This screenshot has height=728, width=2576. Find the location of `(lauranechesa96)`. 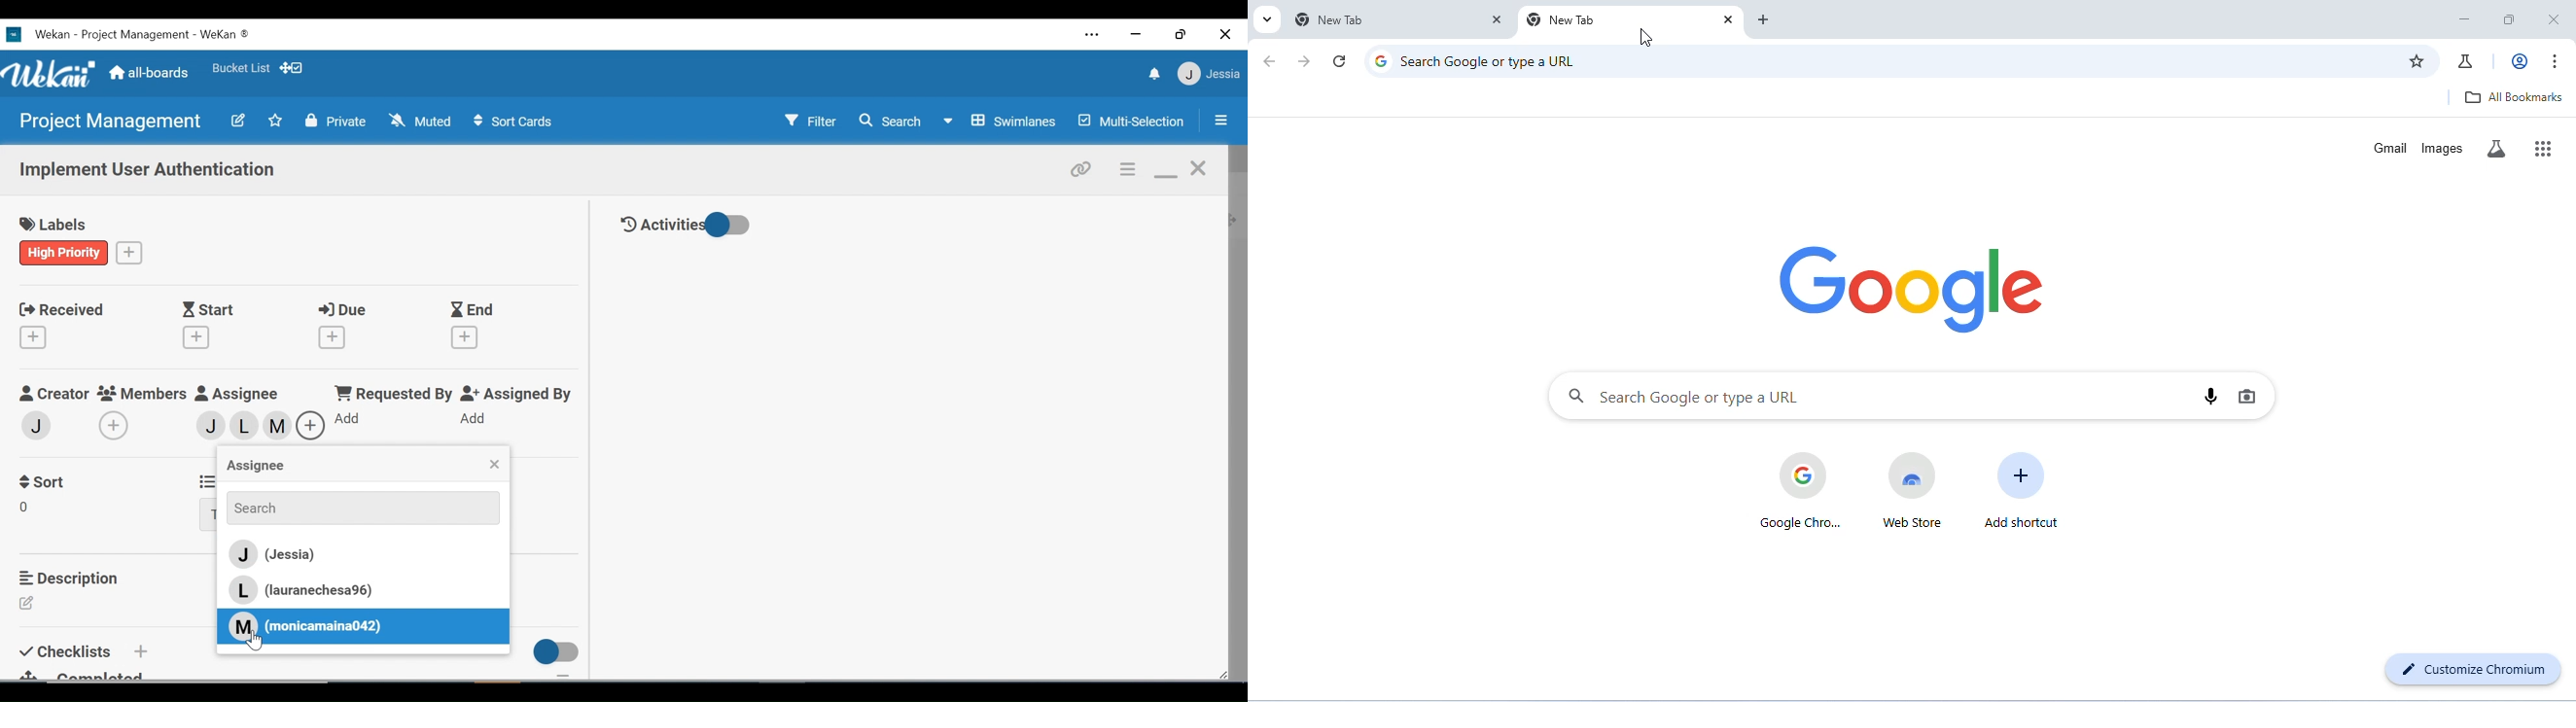

(lauranechesa96) is located at coordinates (313, 590).